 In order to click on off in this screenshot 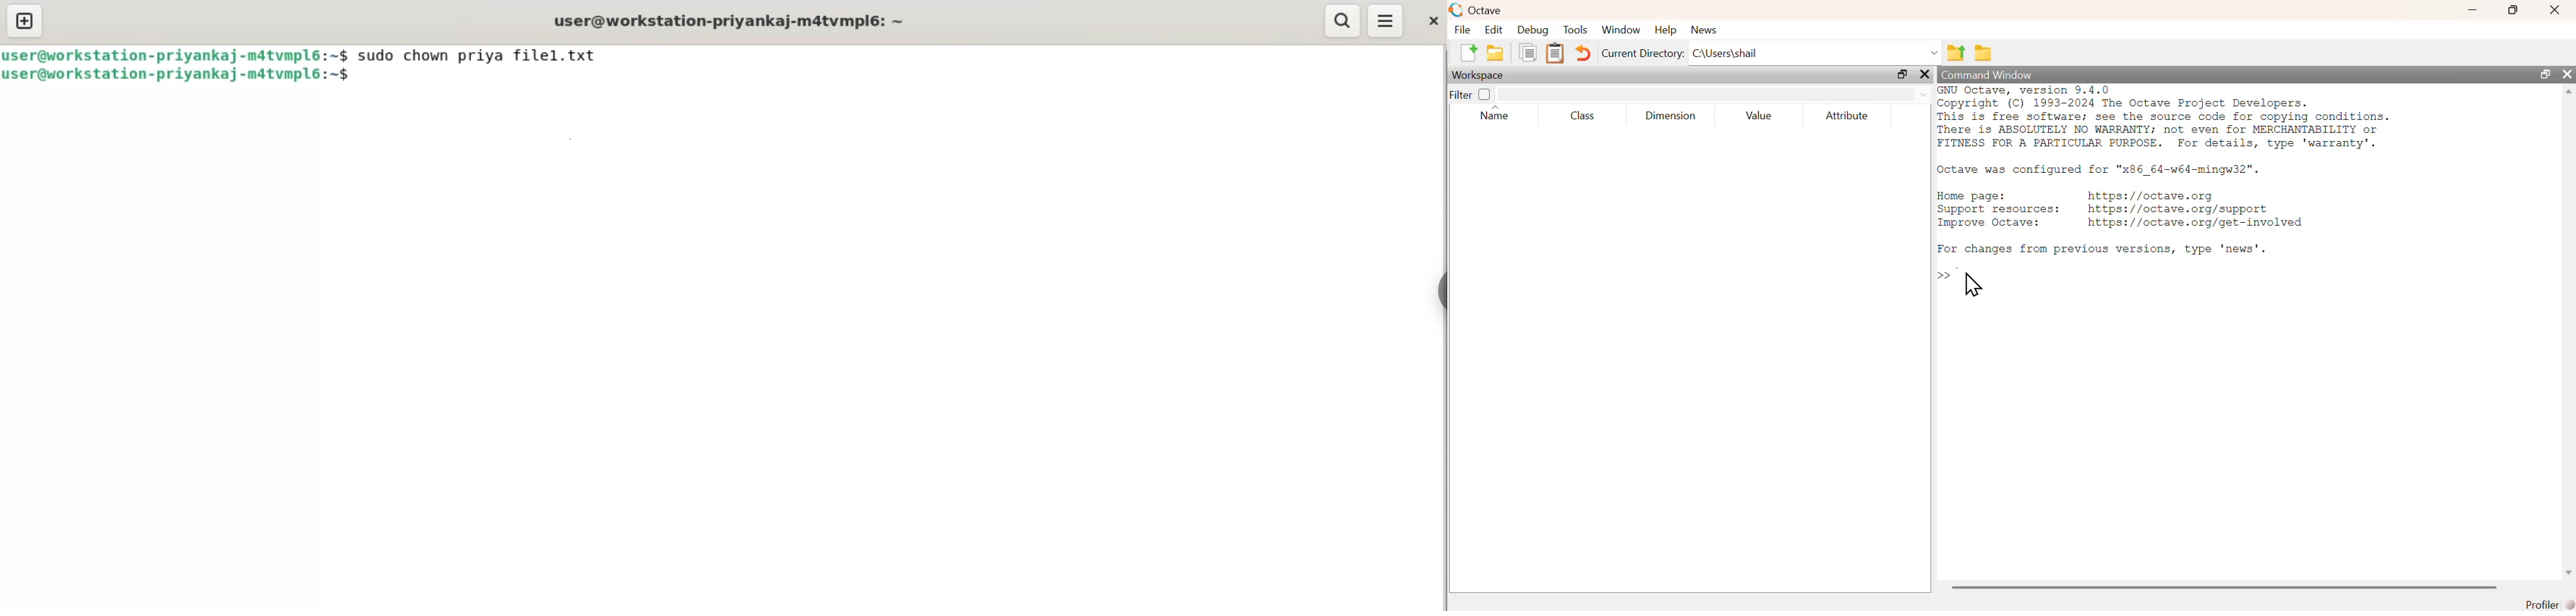, I will do `click(1485, 95)`.